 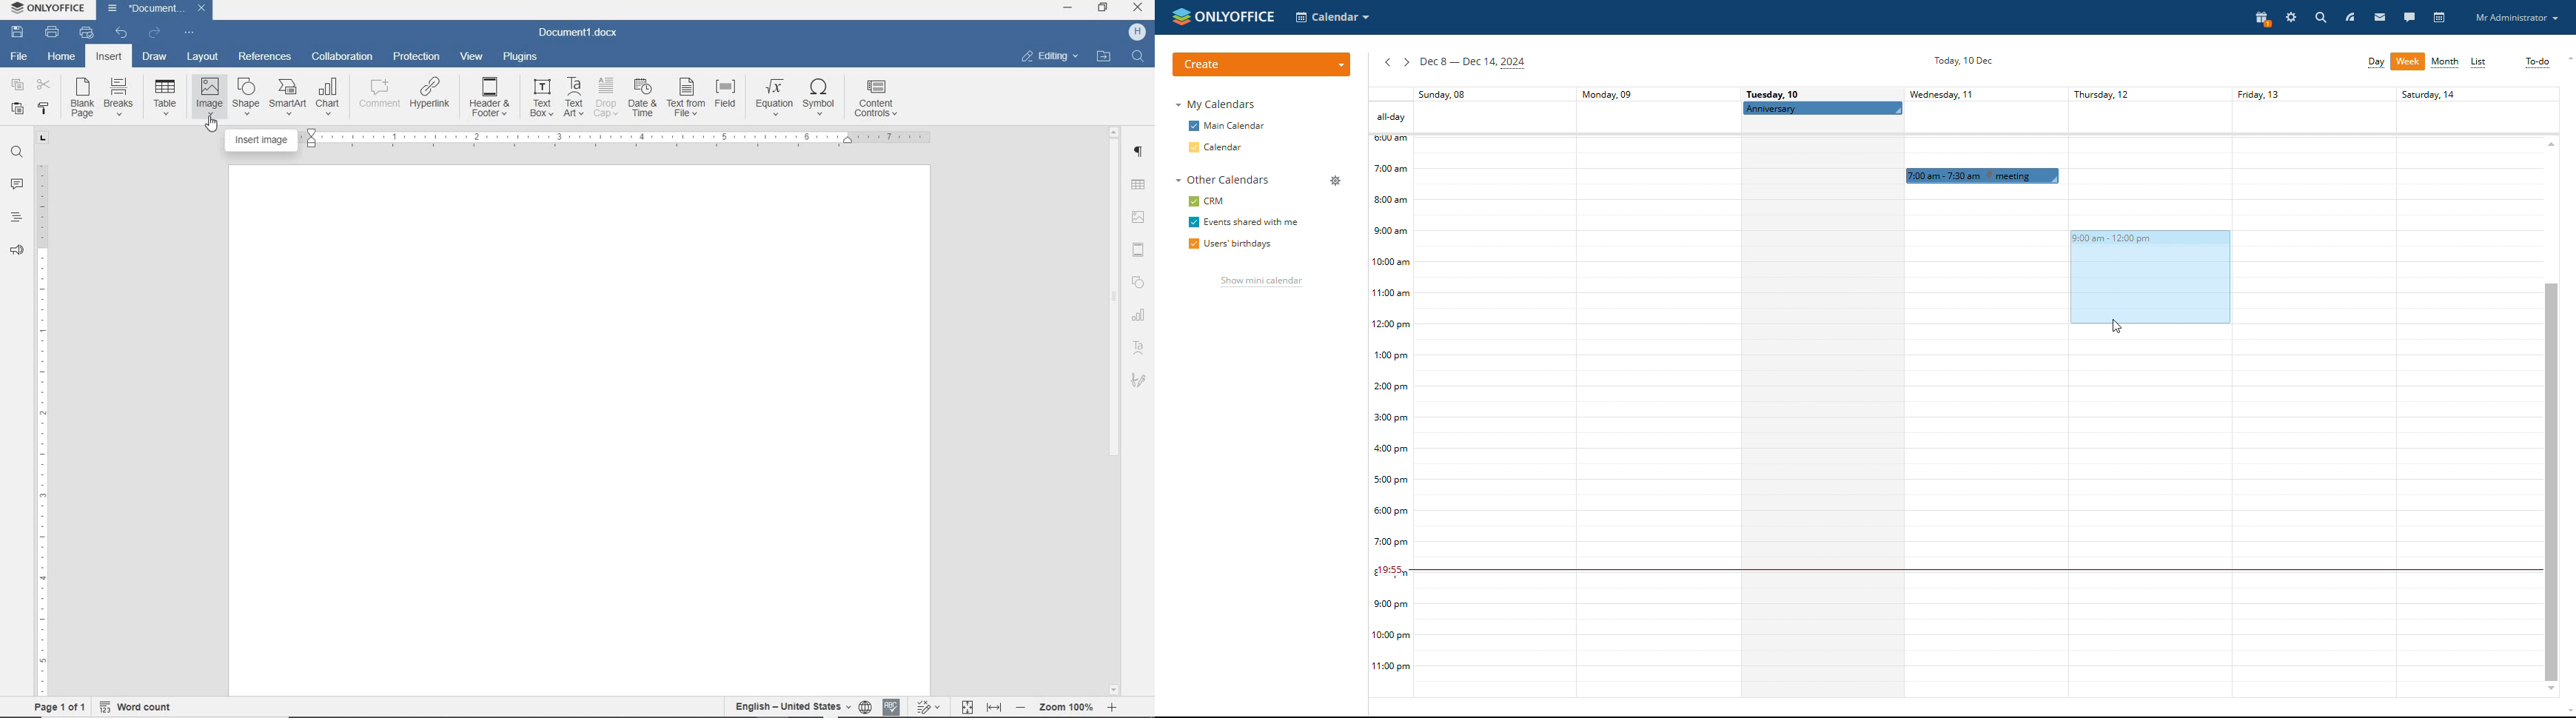 I want to click on ruler, so click(x=45, y=414).